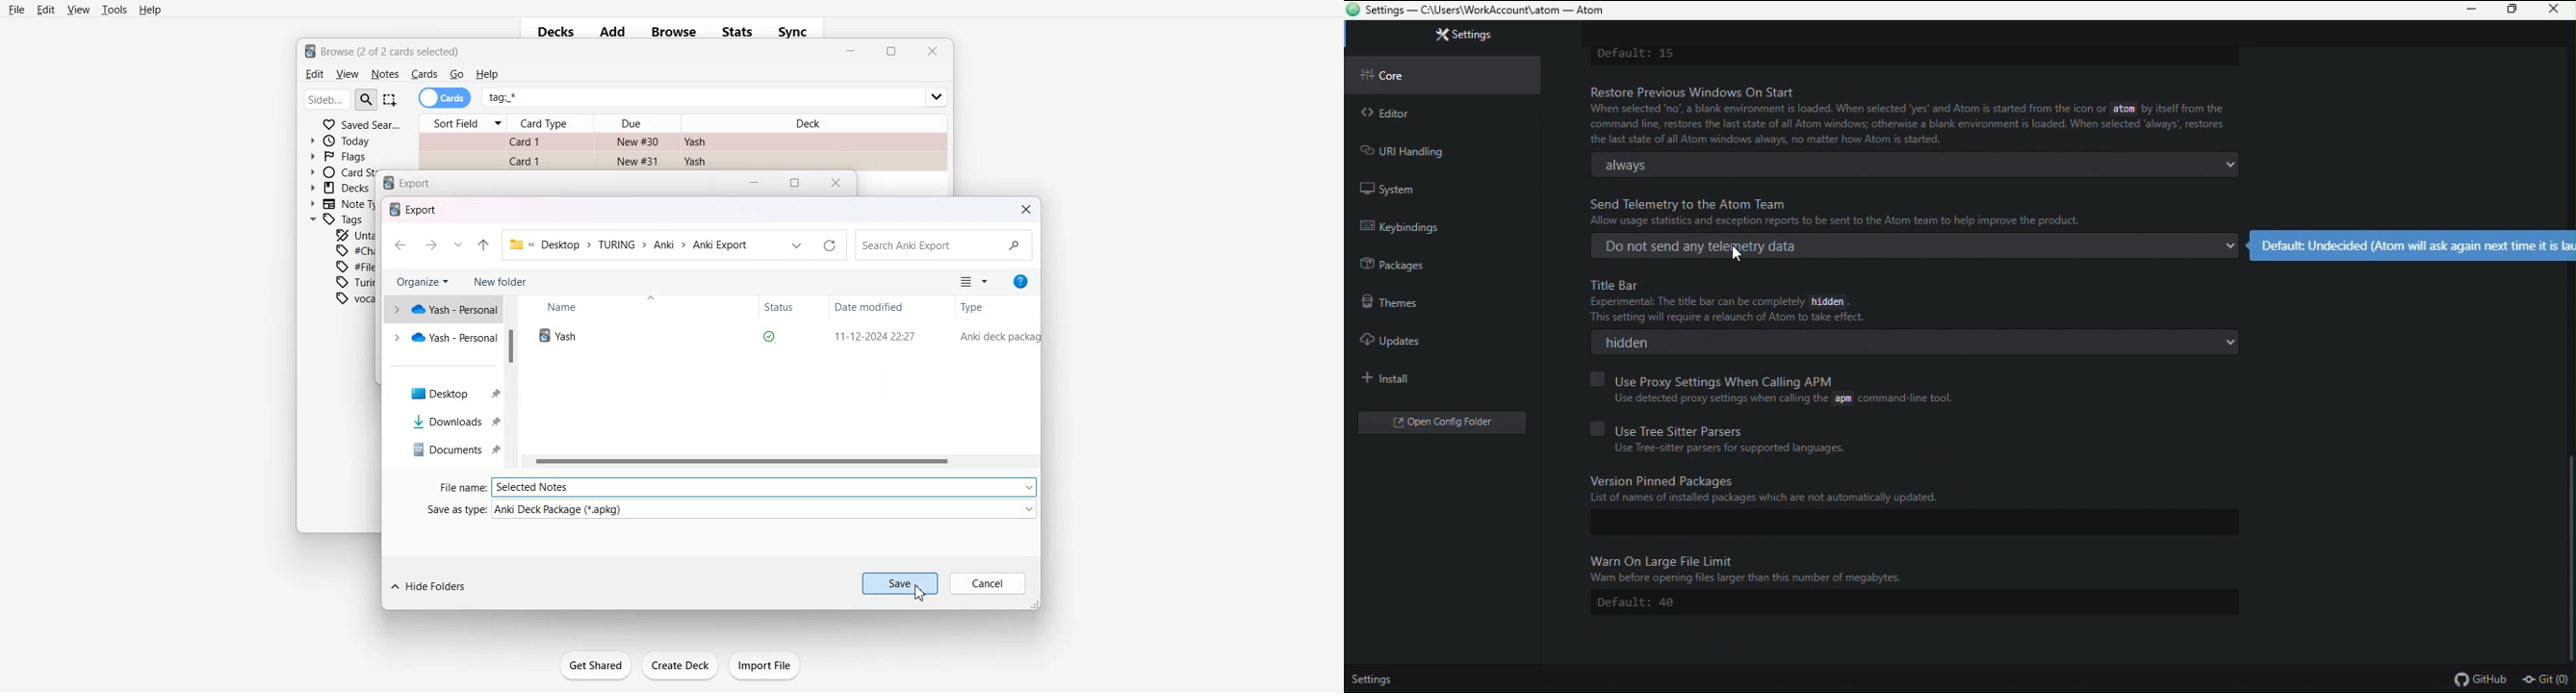 The height and width of the screenshot is (700, 2576). I want to click on Date modified, so click(880, 307).